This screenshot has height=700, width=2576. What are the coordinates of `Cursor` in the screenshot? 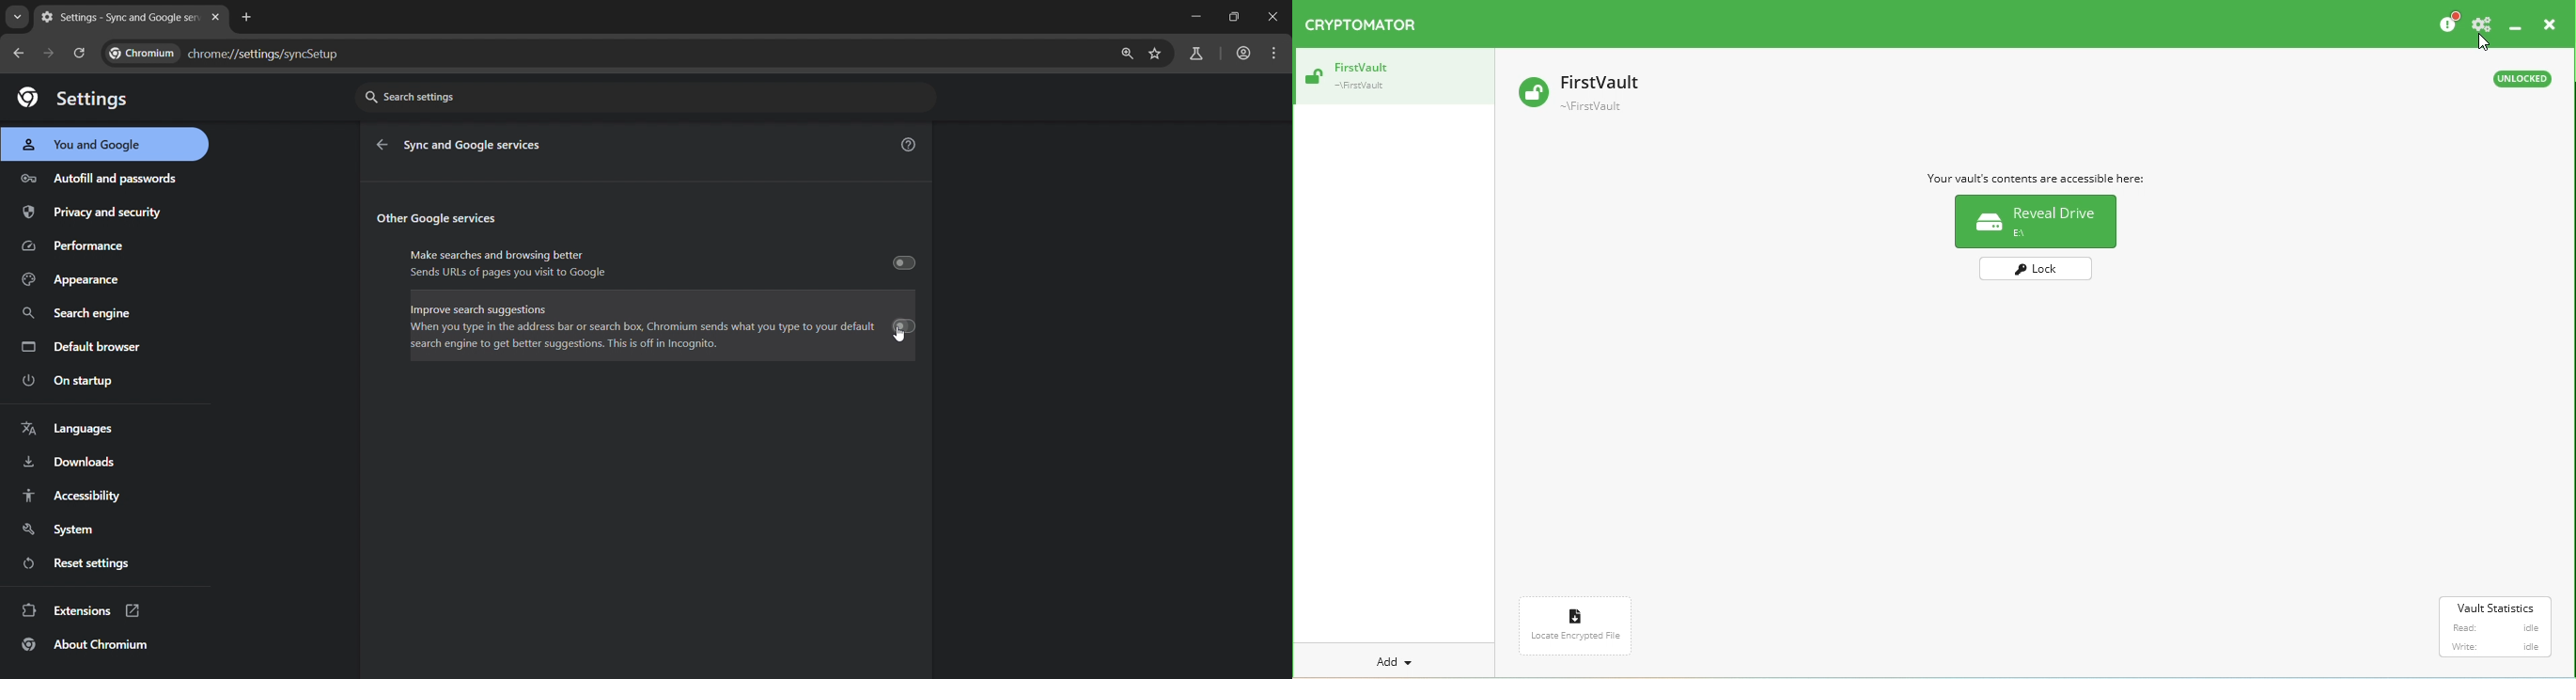 It's located at (2483, 43).